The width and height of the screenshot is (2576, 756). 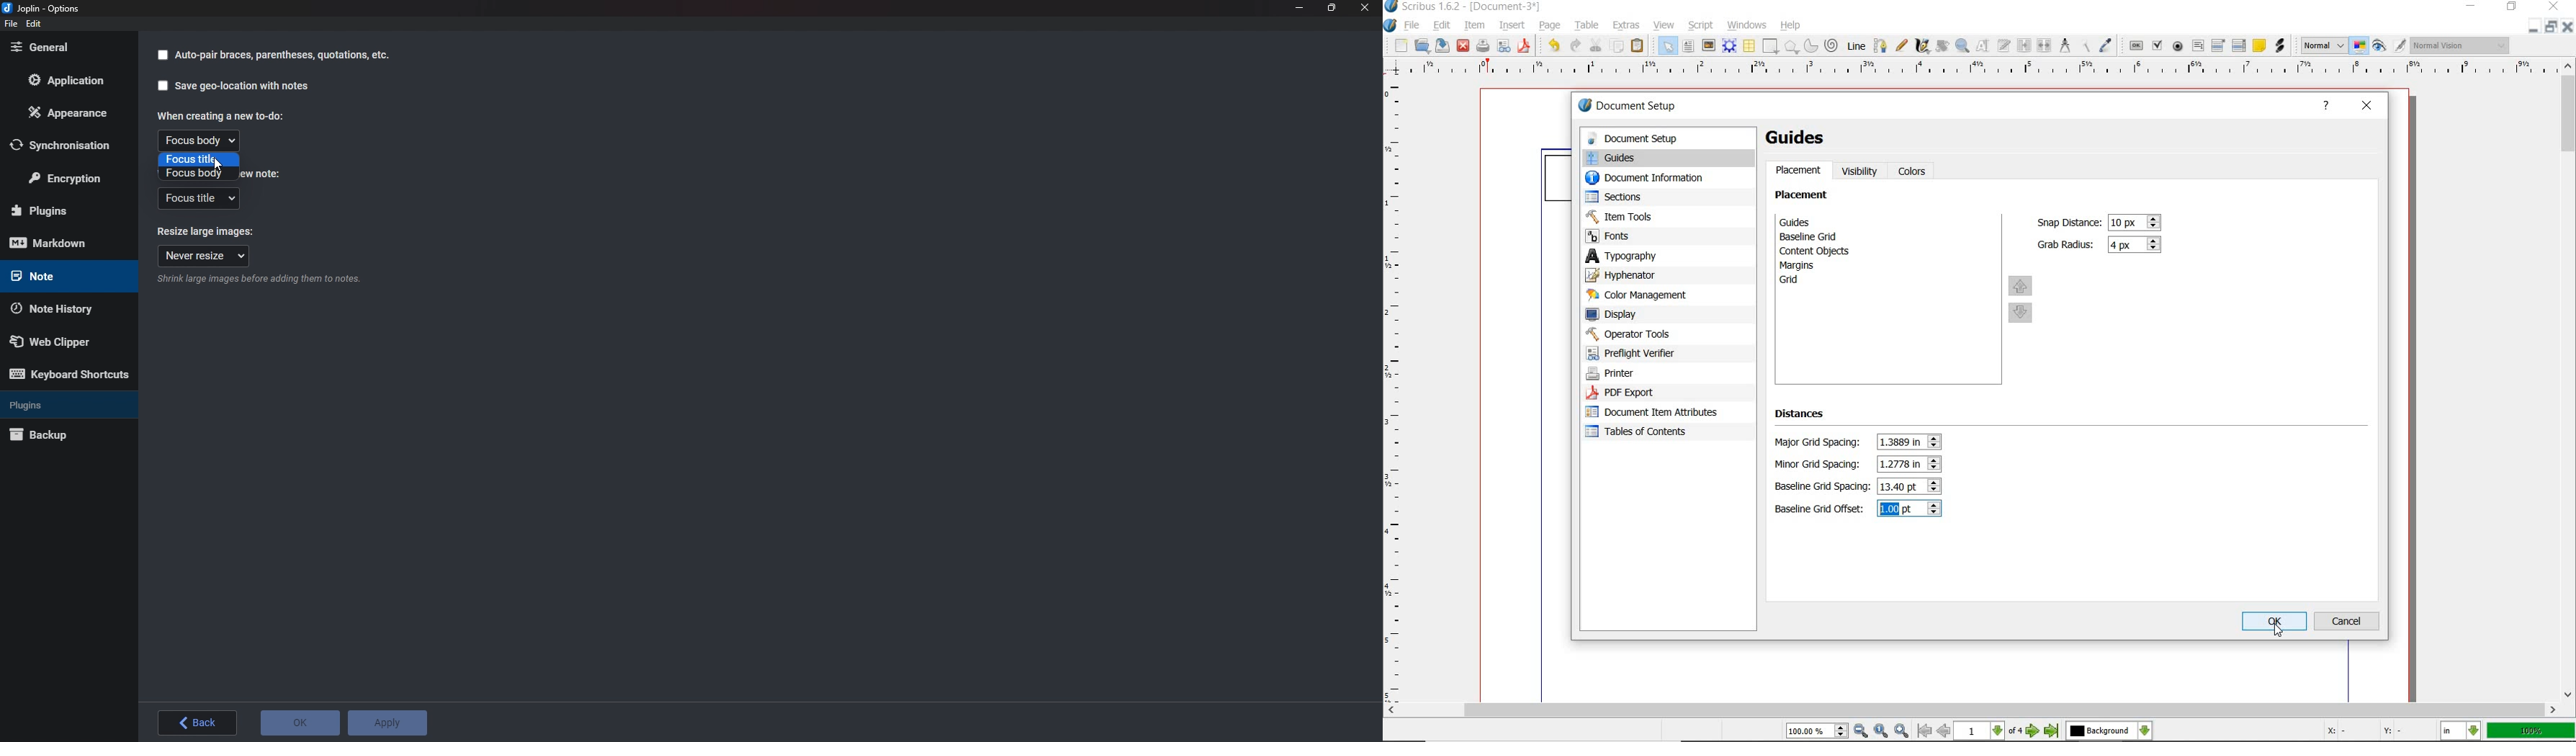 What do you see at coordinates (1628, 24) in the screenshot?
I see `extras` at bounding box center [1628, 24].